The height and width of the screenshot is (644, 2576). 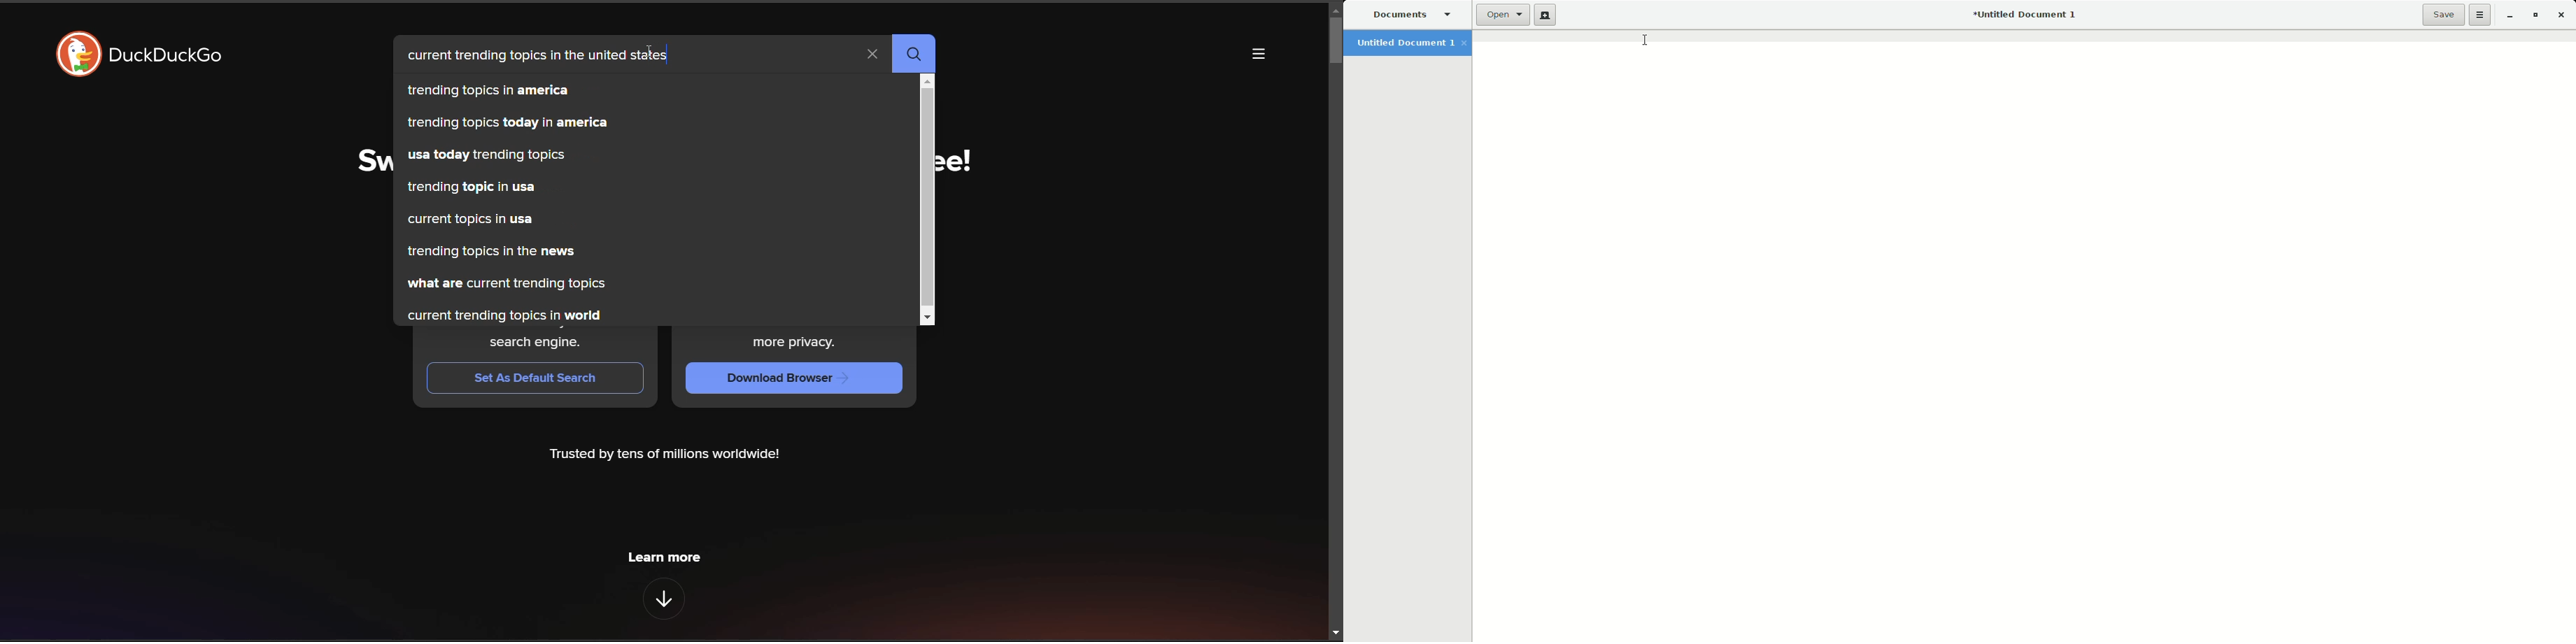 I want to click on Restore, so click(x=2534, y=15).